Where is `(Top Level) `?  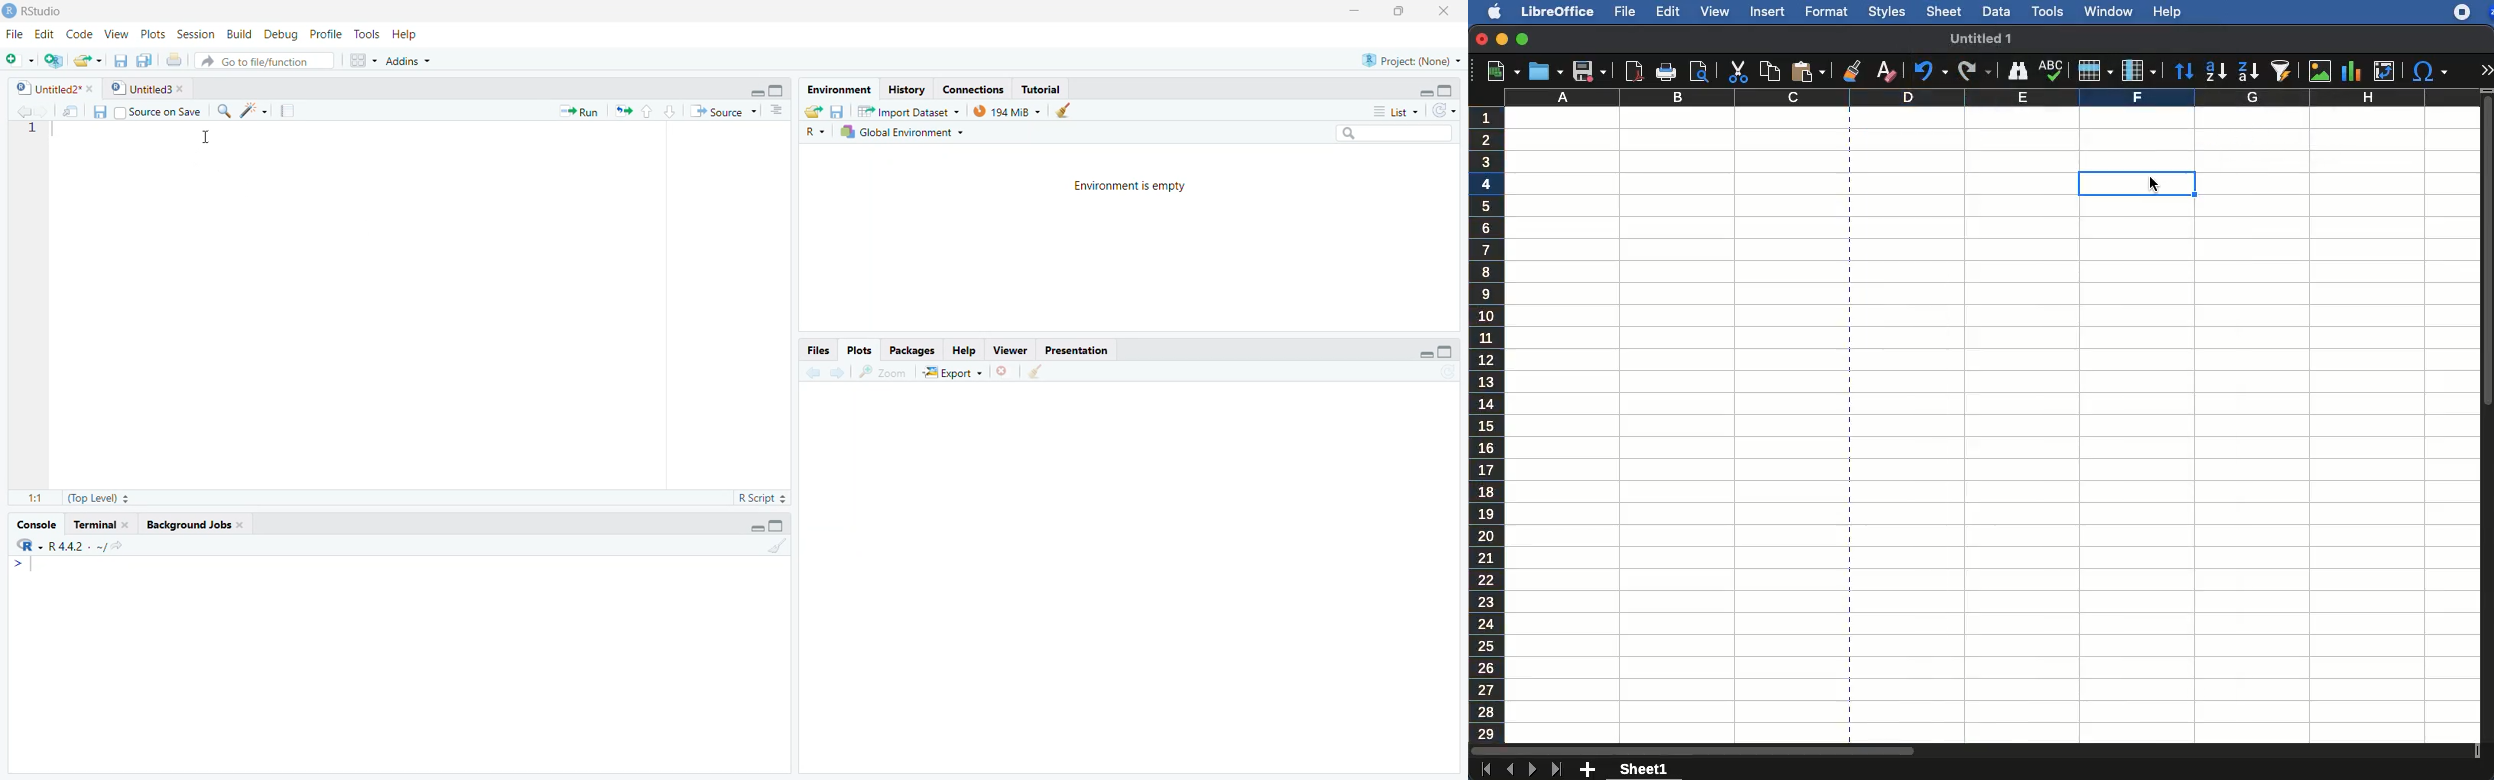
(Top Level)  is located at coordinates (100, 498).